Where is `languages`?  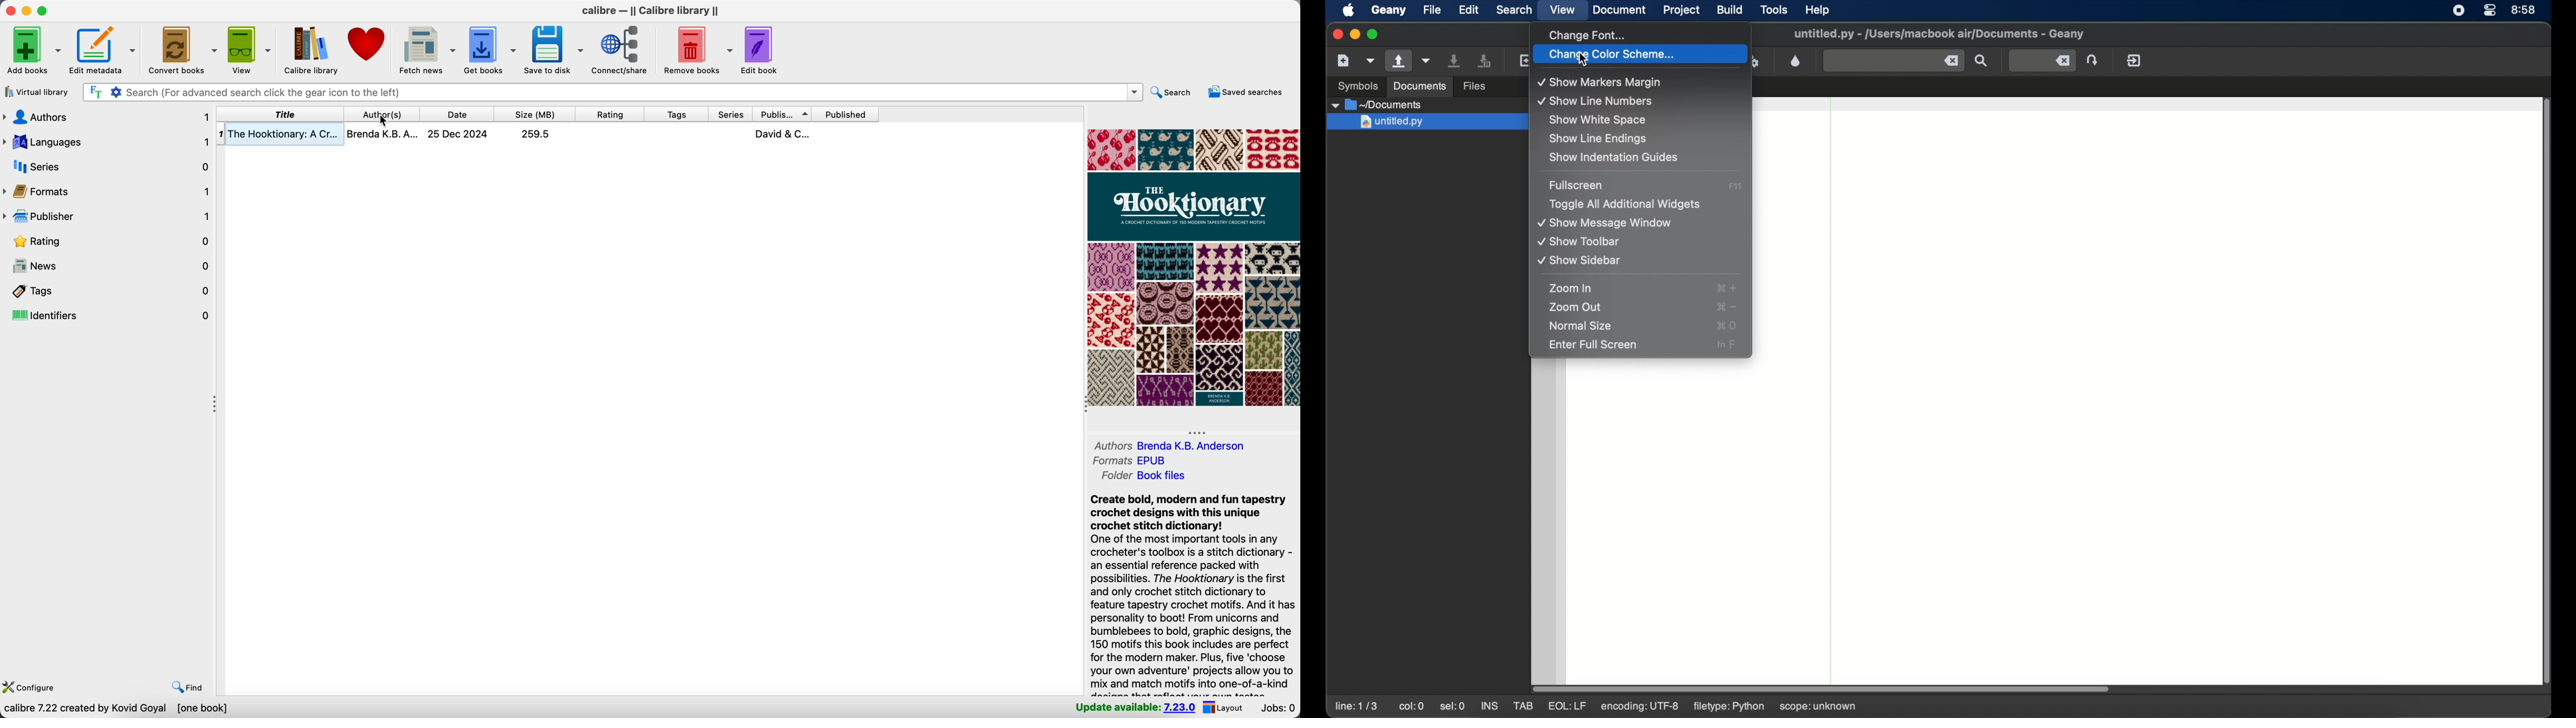
languages is located at coordinates (107, 141).